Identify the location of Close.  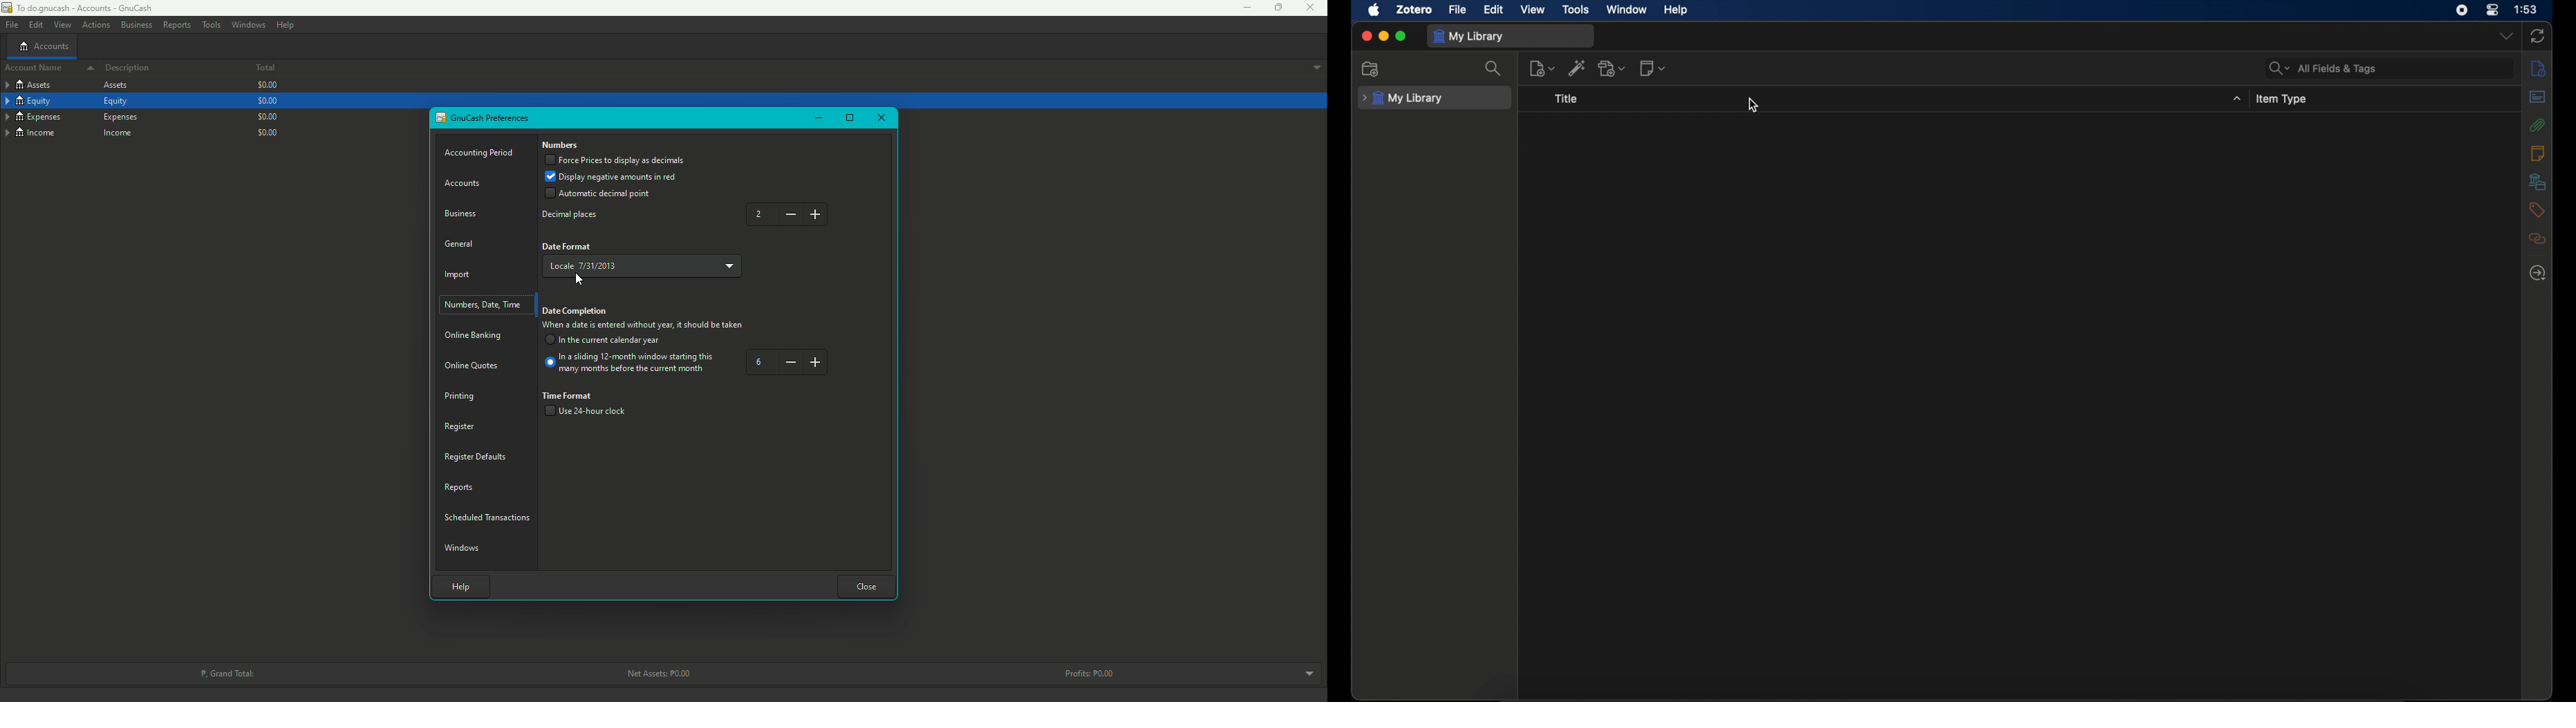
(880, 118).